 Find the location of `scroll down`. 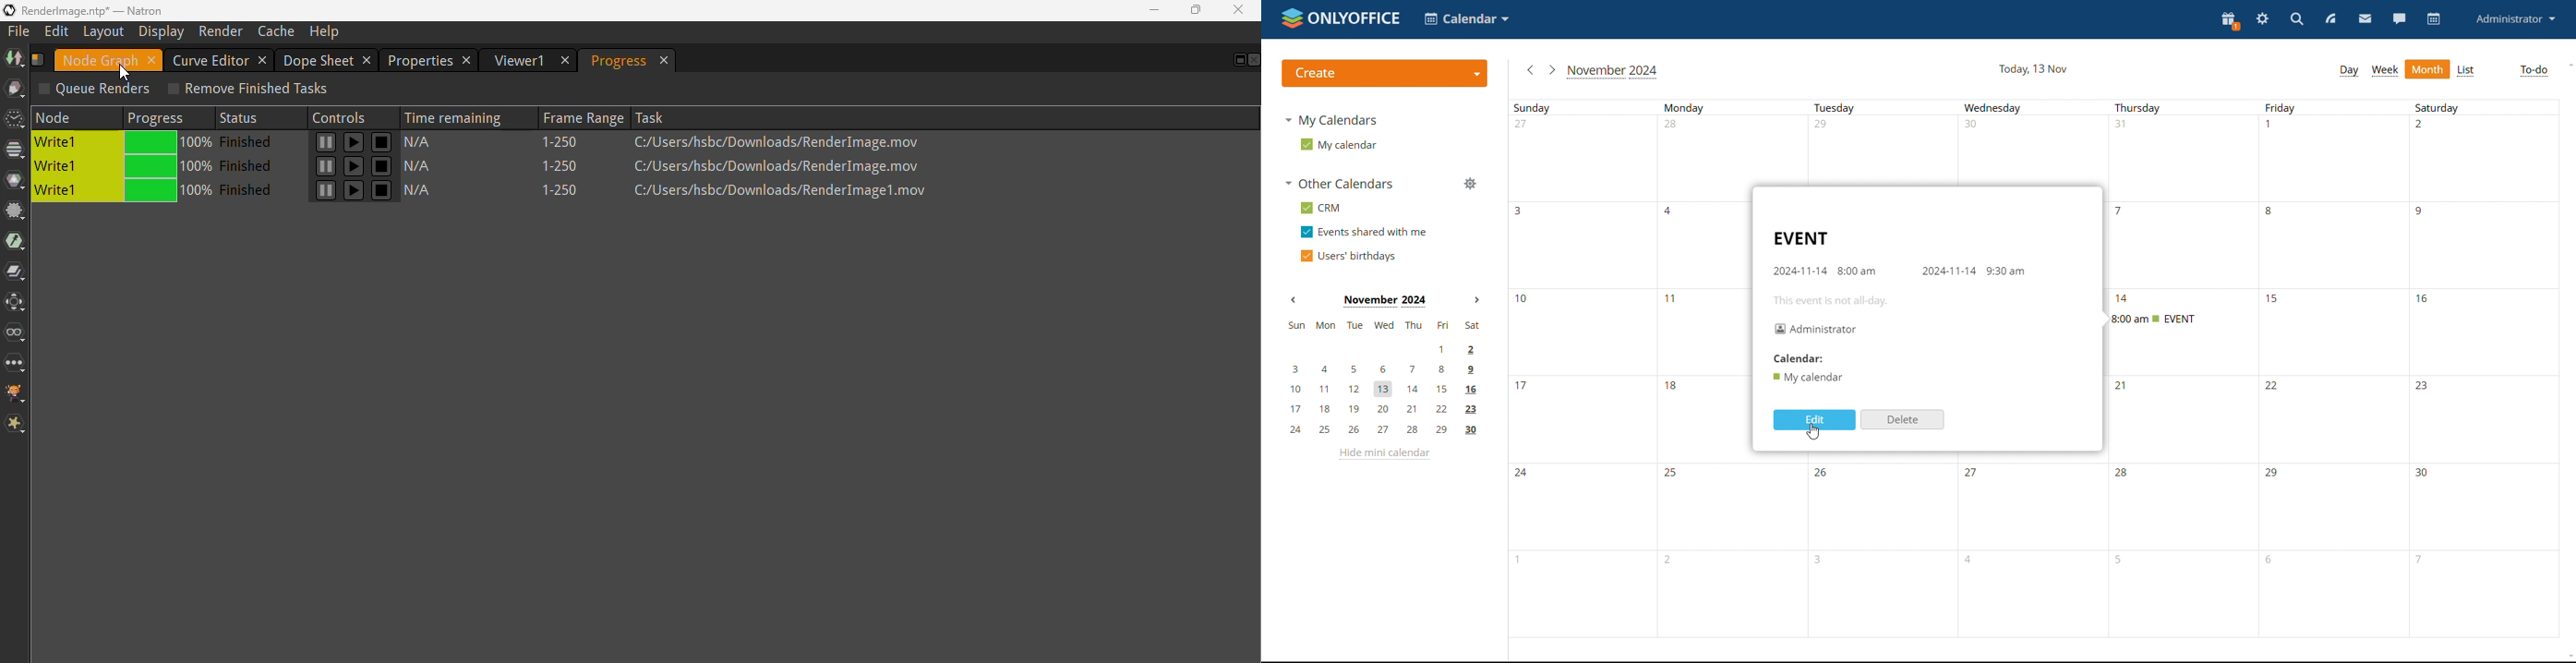

scroll down is located at coordinates (2568, 656).